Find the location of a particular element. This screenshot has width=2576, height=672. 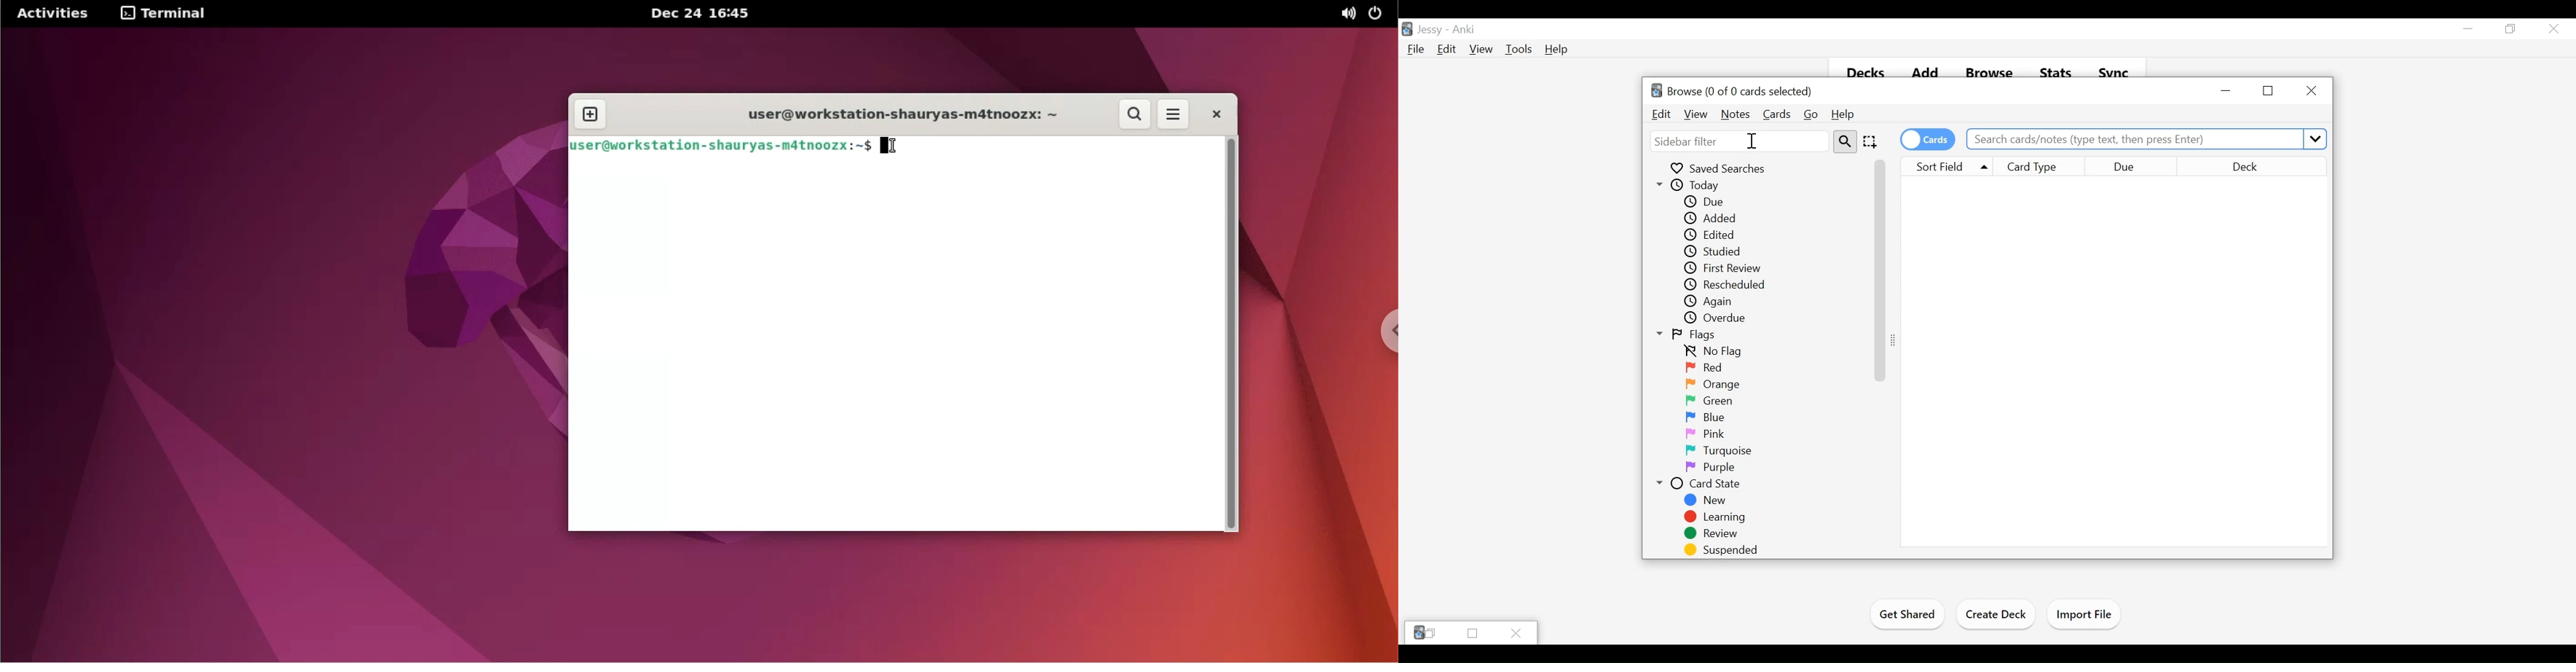

Card Type is located at coordinates (2041, 166).